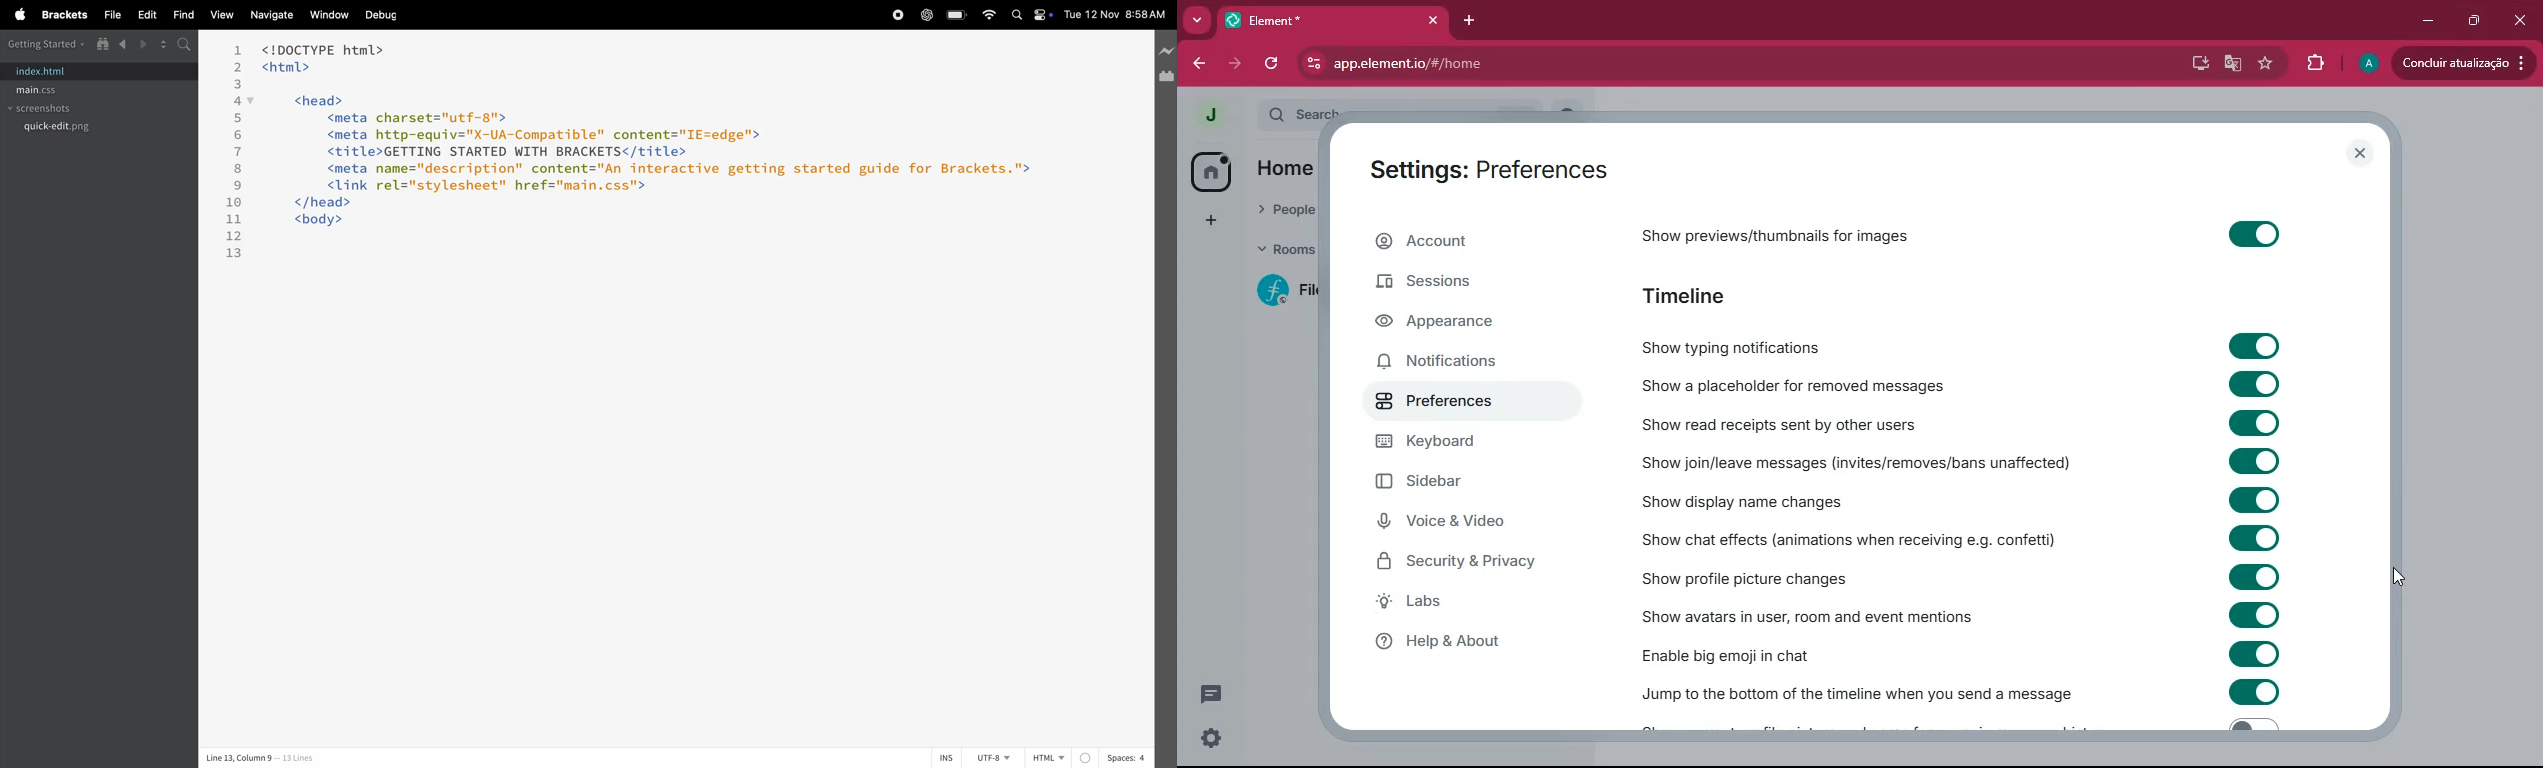  Describe the element at coordinates (1464, 21) in the screenshot. I see `add tab` at that location.